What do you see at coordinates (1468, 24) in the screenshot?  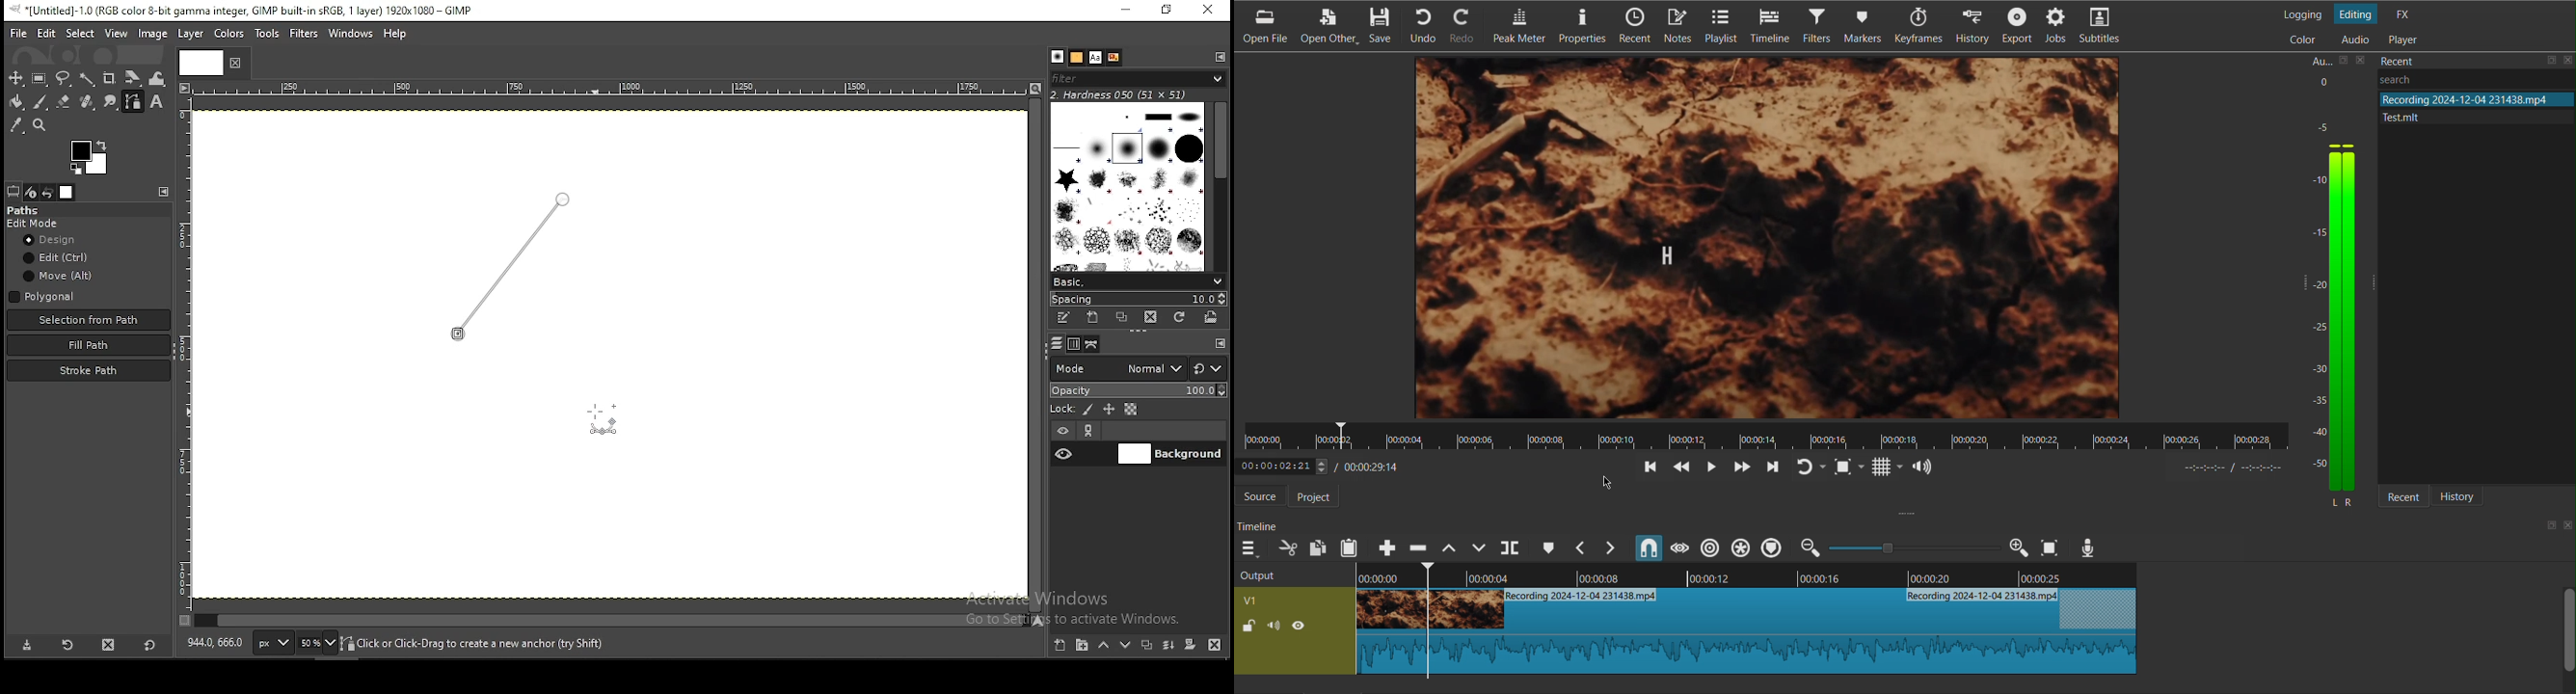 I see `Redo` at bounding box center [1468, 24].